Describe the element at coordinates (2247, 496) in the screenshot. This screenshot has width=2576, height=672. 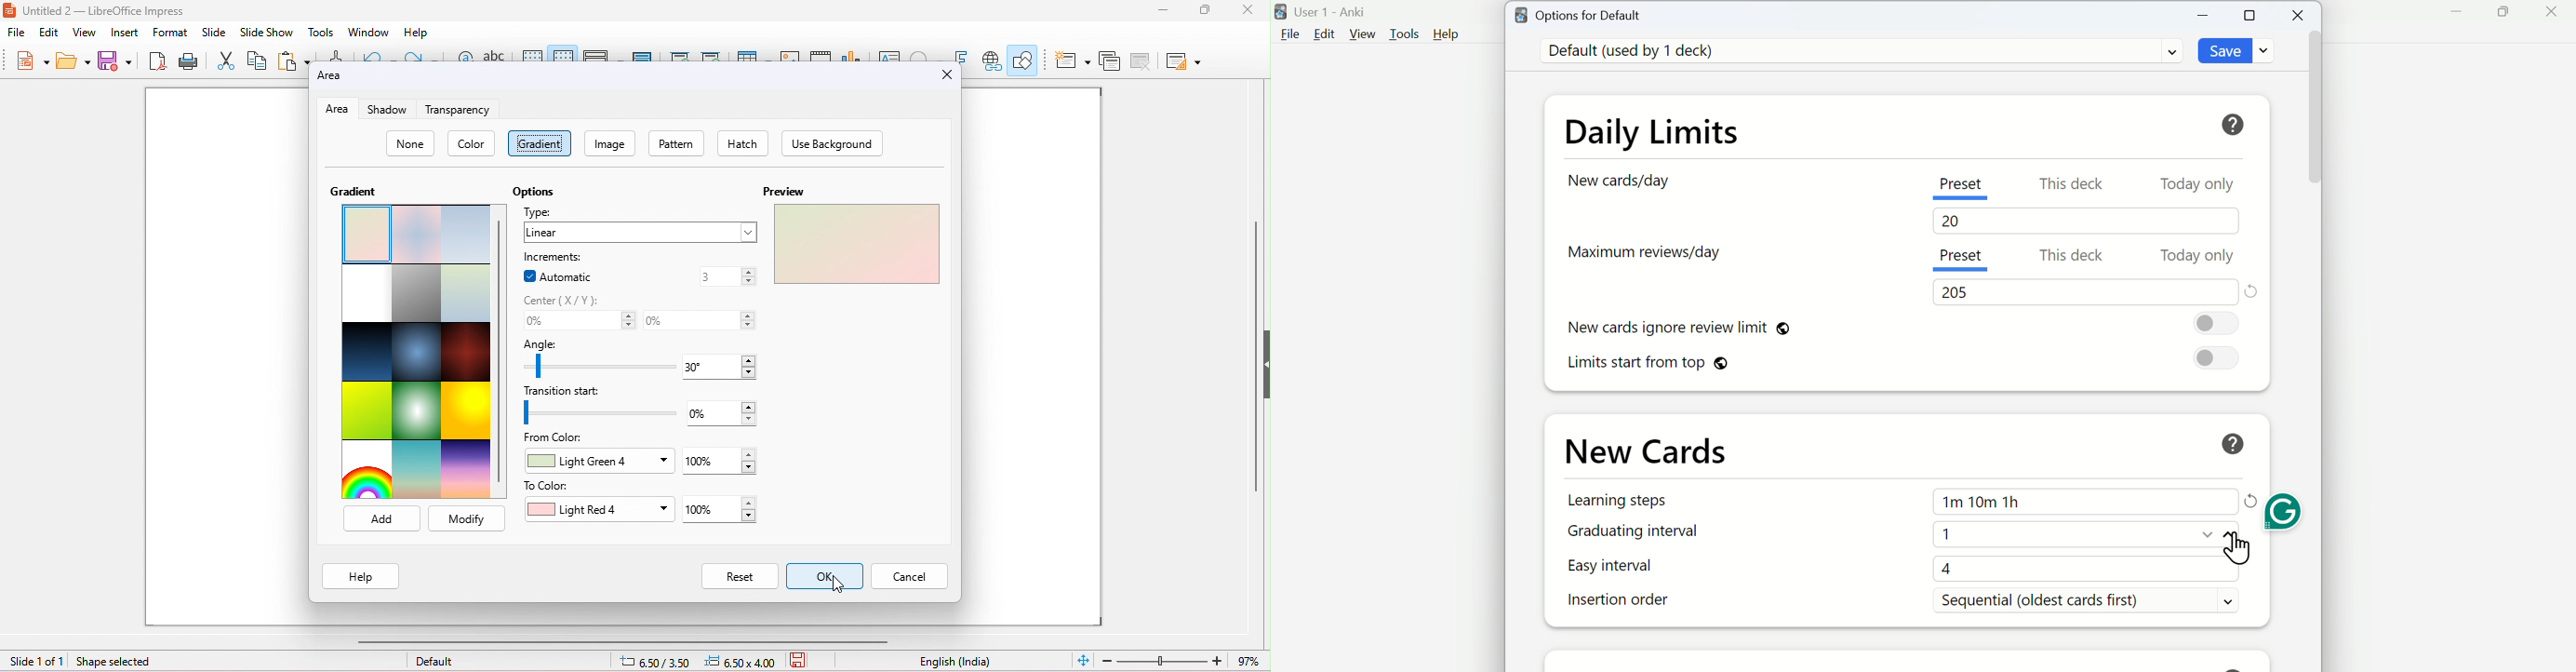
I see `Refresh` at that location.